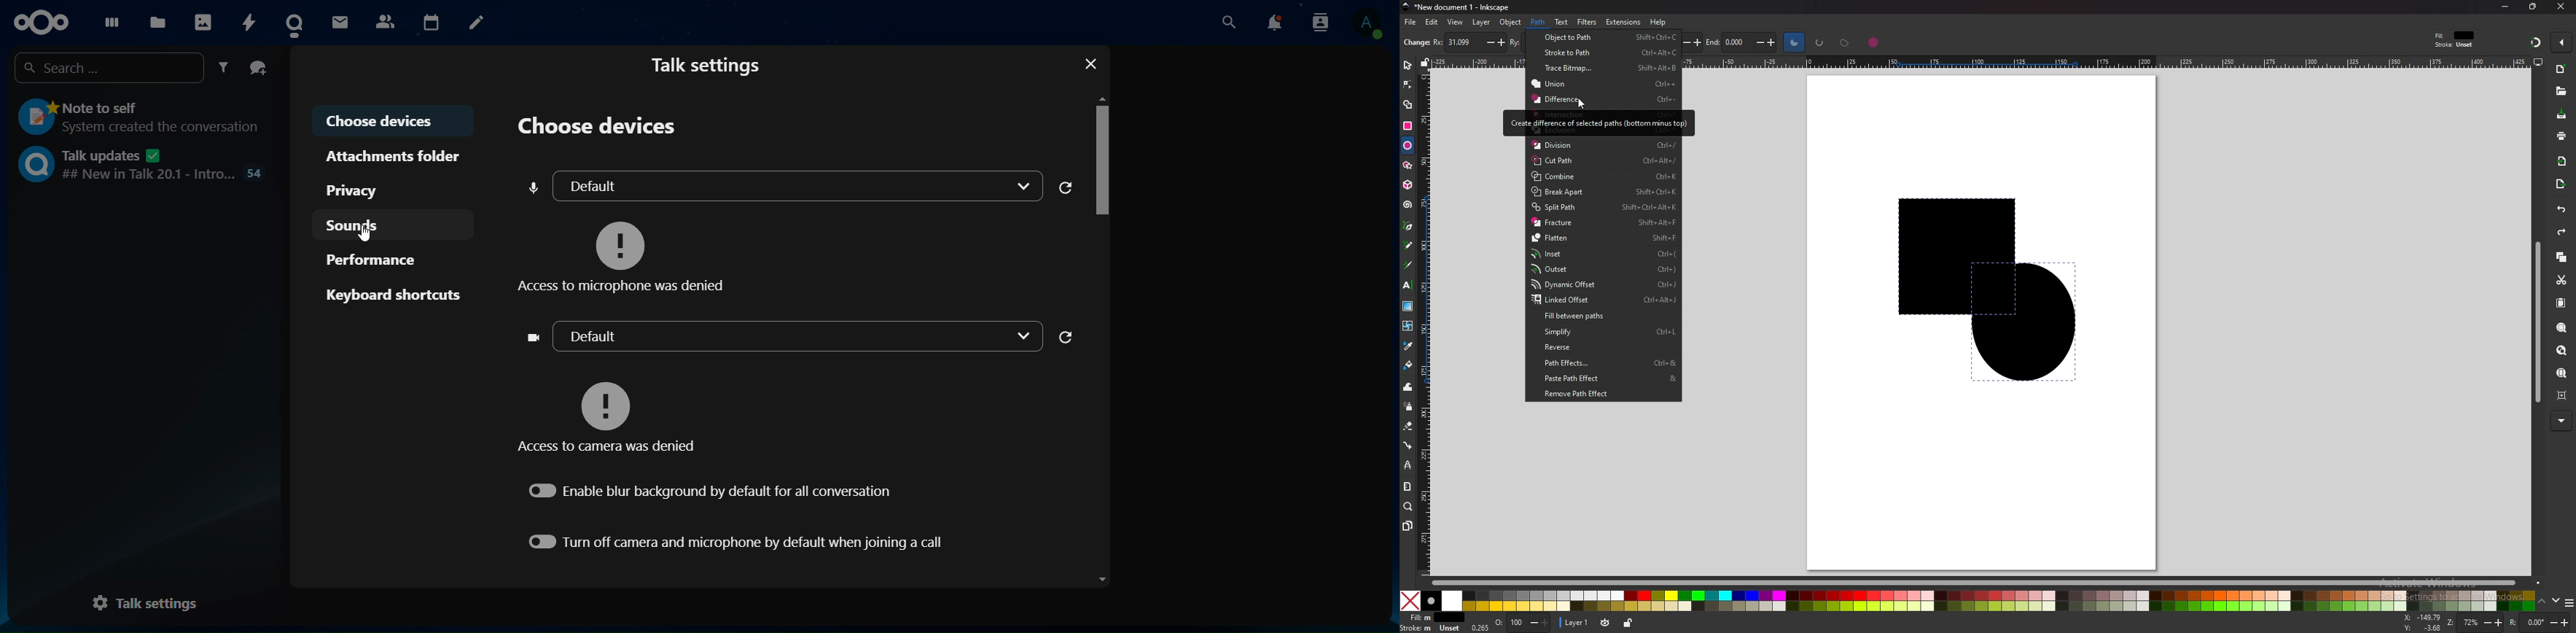 This screenshot has width=2576, height=644. What do you see at coordinates (2458, 39) in the screenshot?
I see `style` at bounding box center [2458, 39].